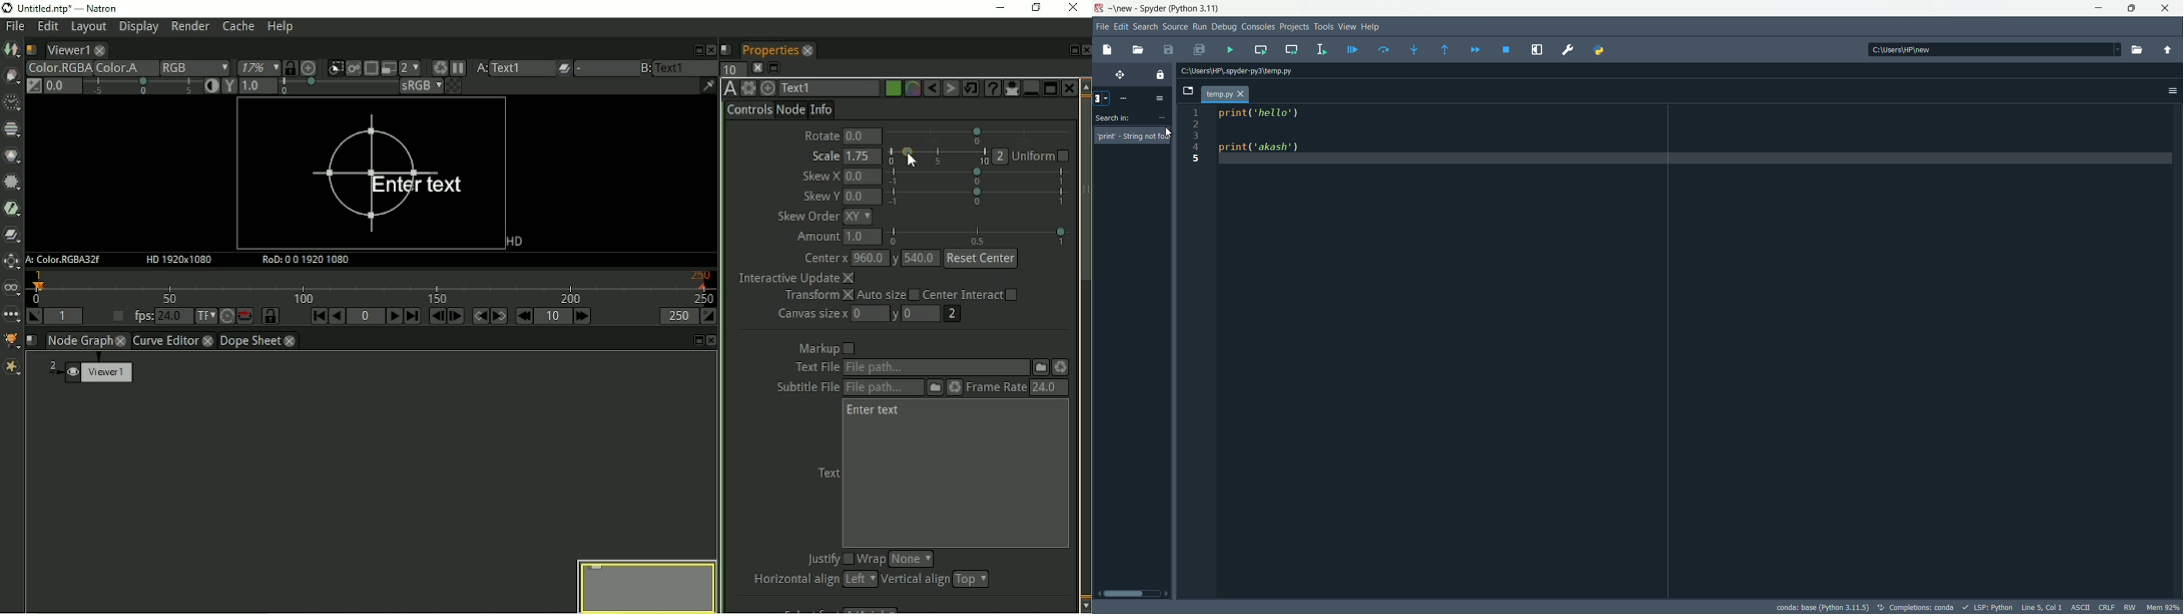 The width and height of the screenshot is (2184, 616). I want to click on save all files, so click(1199, 51).